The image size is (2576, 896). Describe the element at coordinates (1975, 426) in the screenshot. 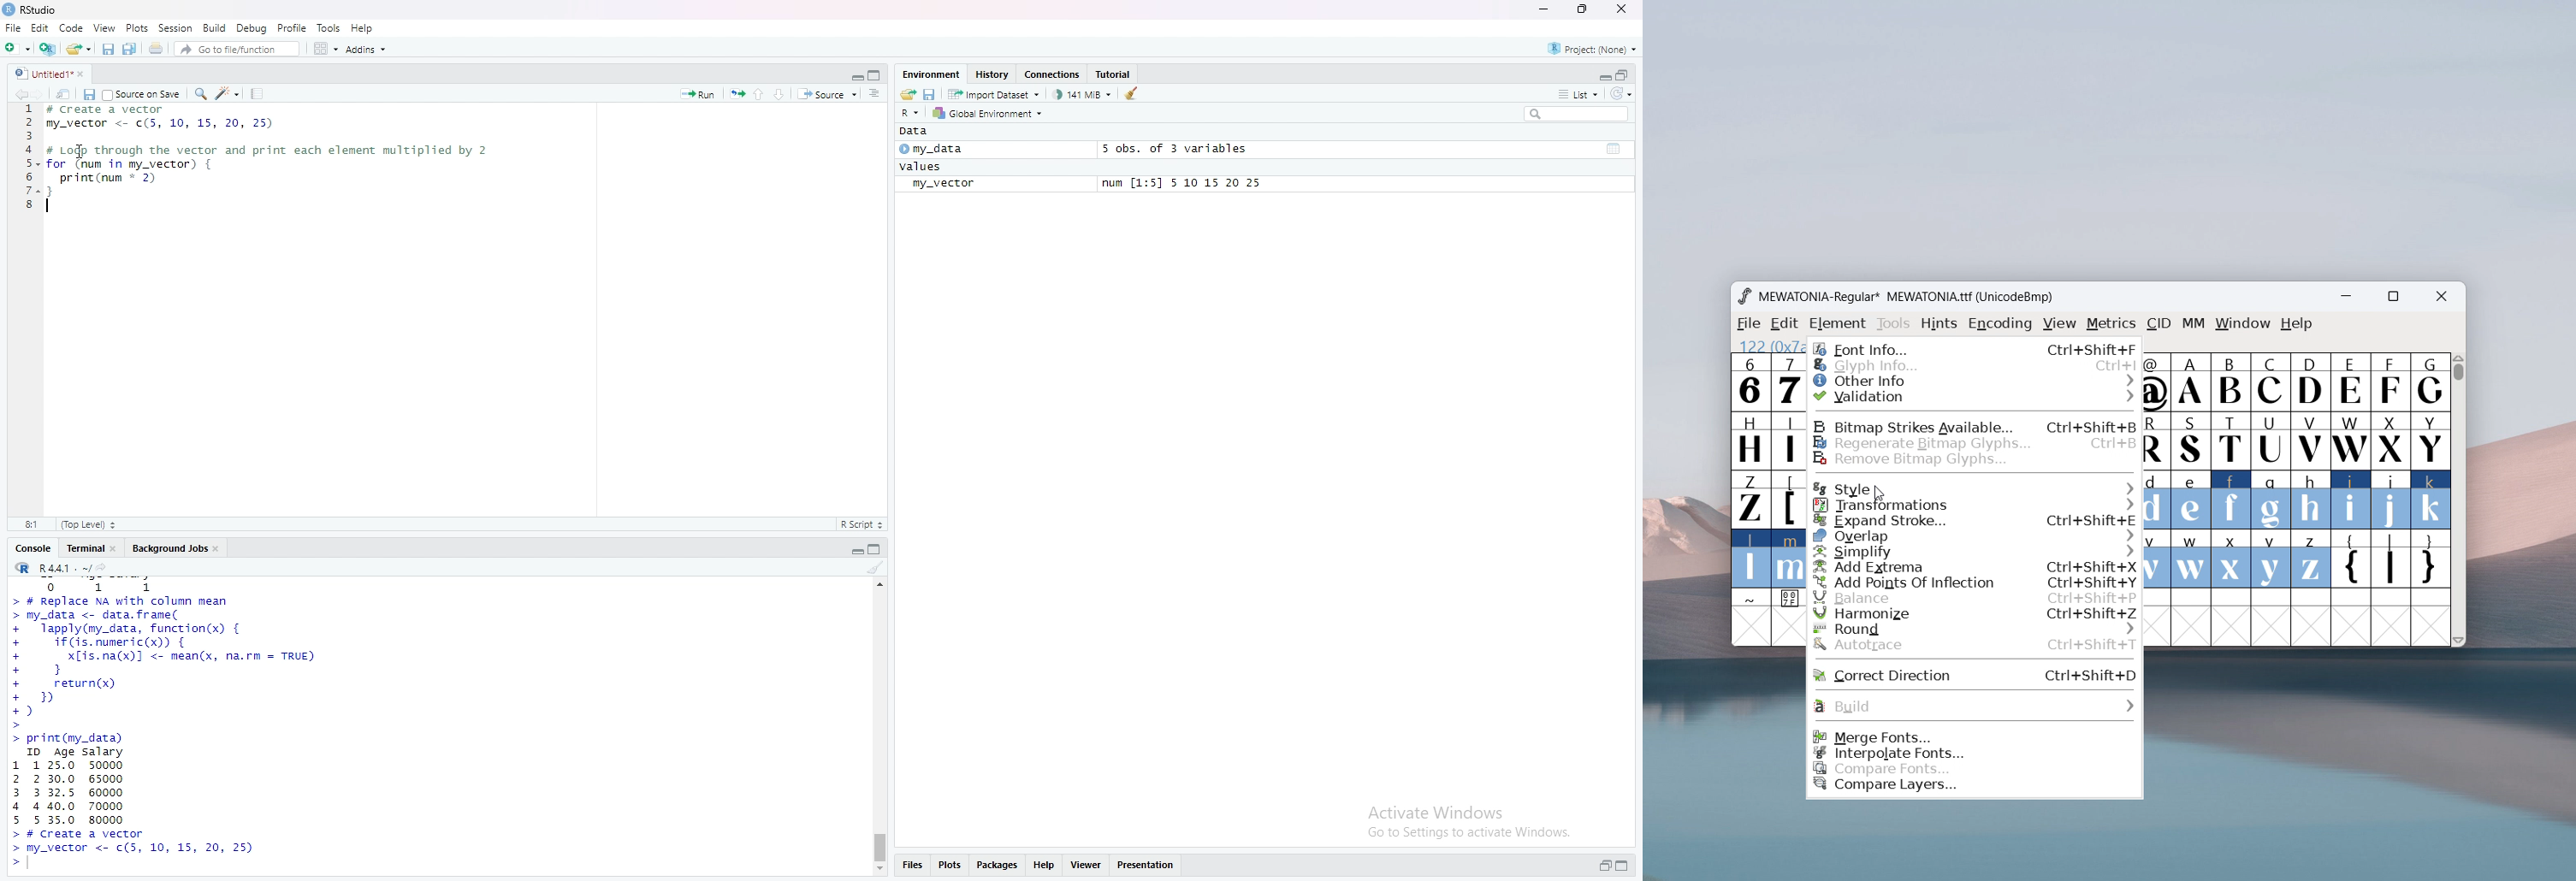

I see `bitmap strikes available` at that location.